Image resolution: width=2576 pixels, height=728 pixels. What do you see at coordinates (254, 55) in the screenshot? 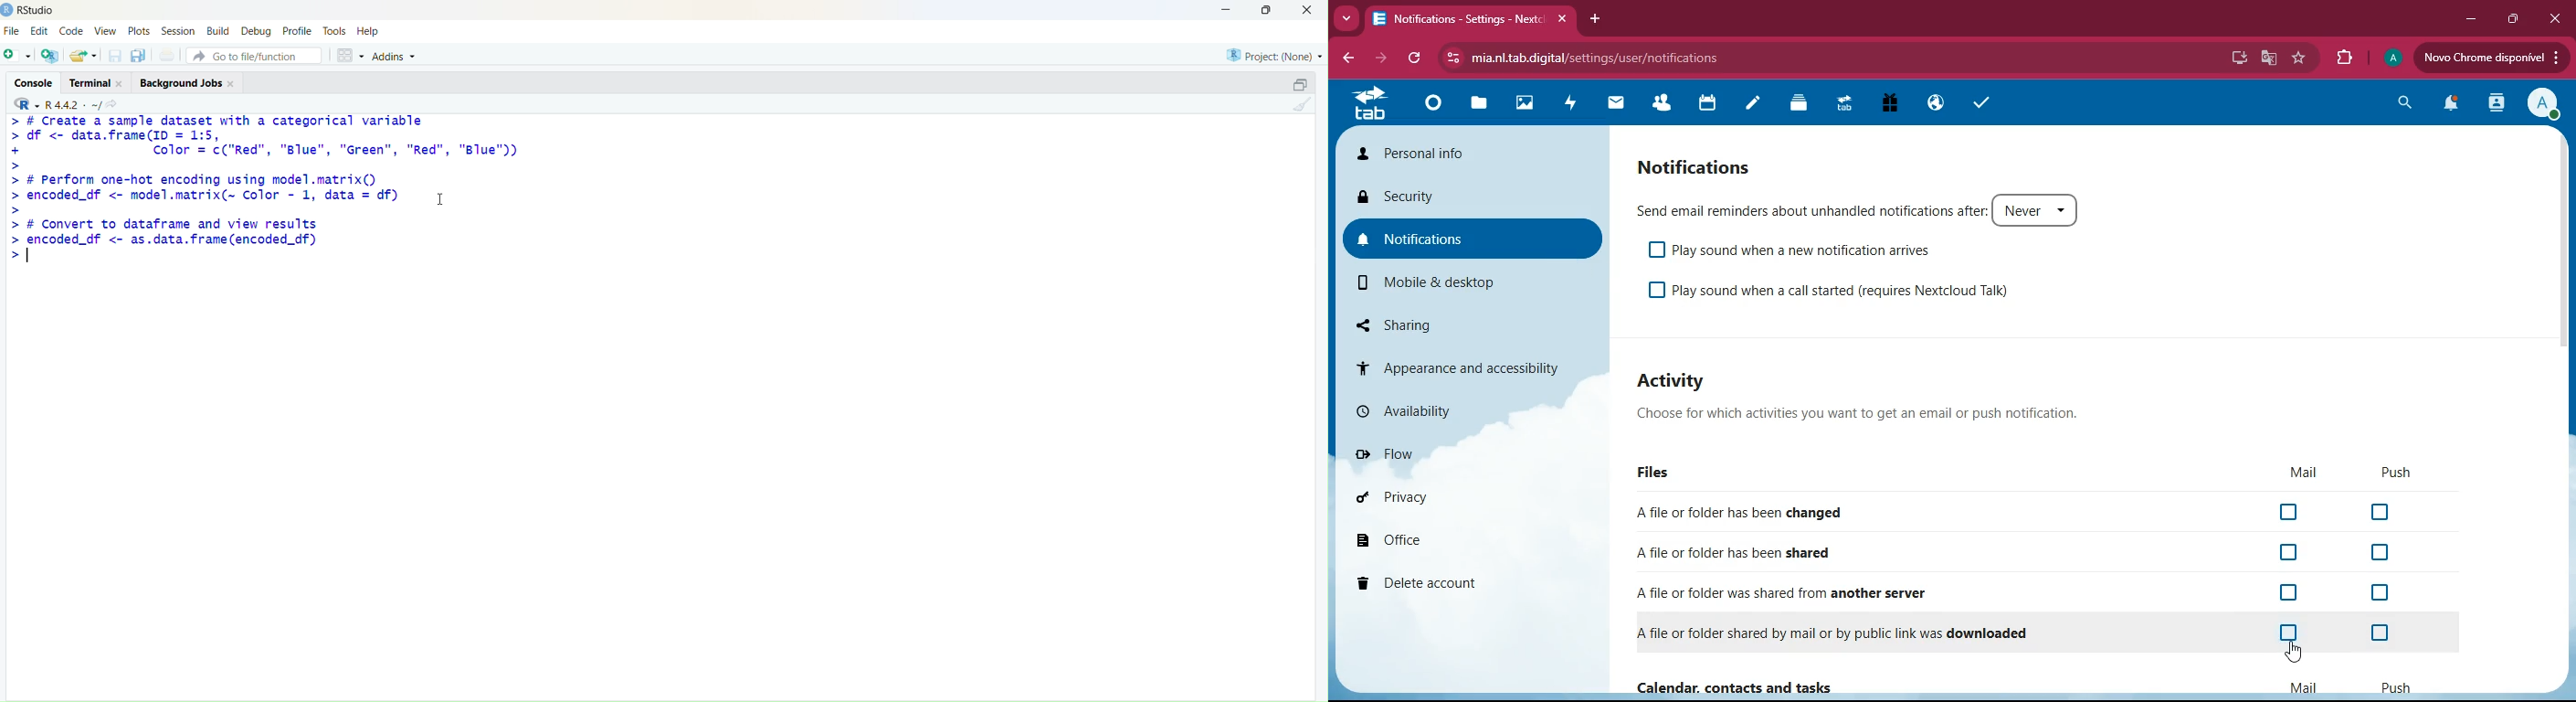
I see `go to file/function` at bounding box center [254, 55].